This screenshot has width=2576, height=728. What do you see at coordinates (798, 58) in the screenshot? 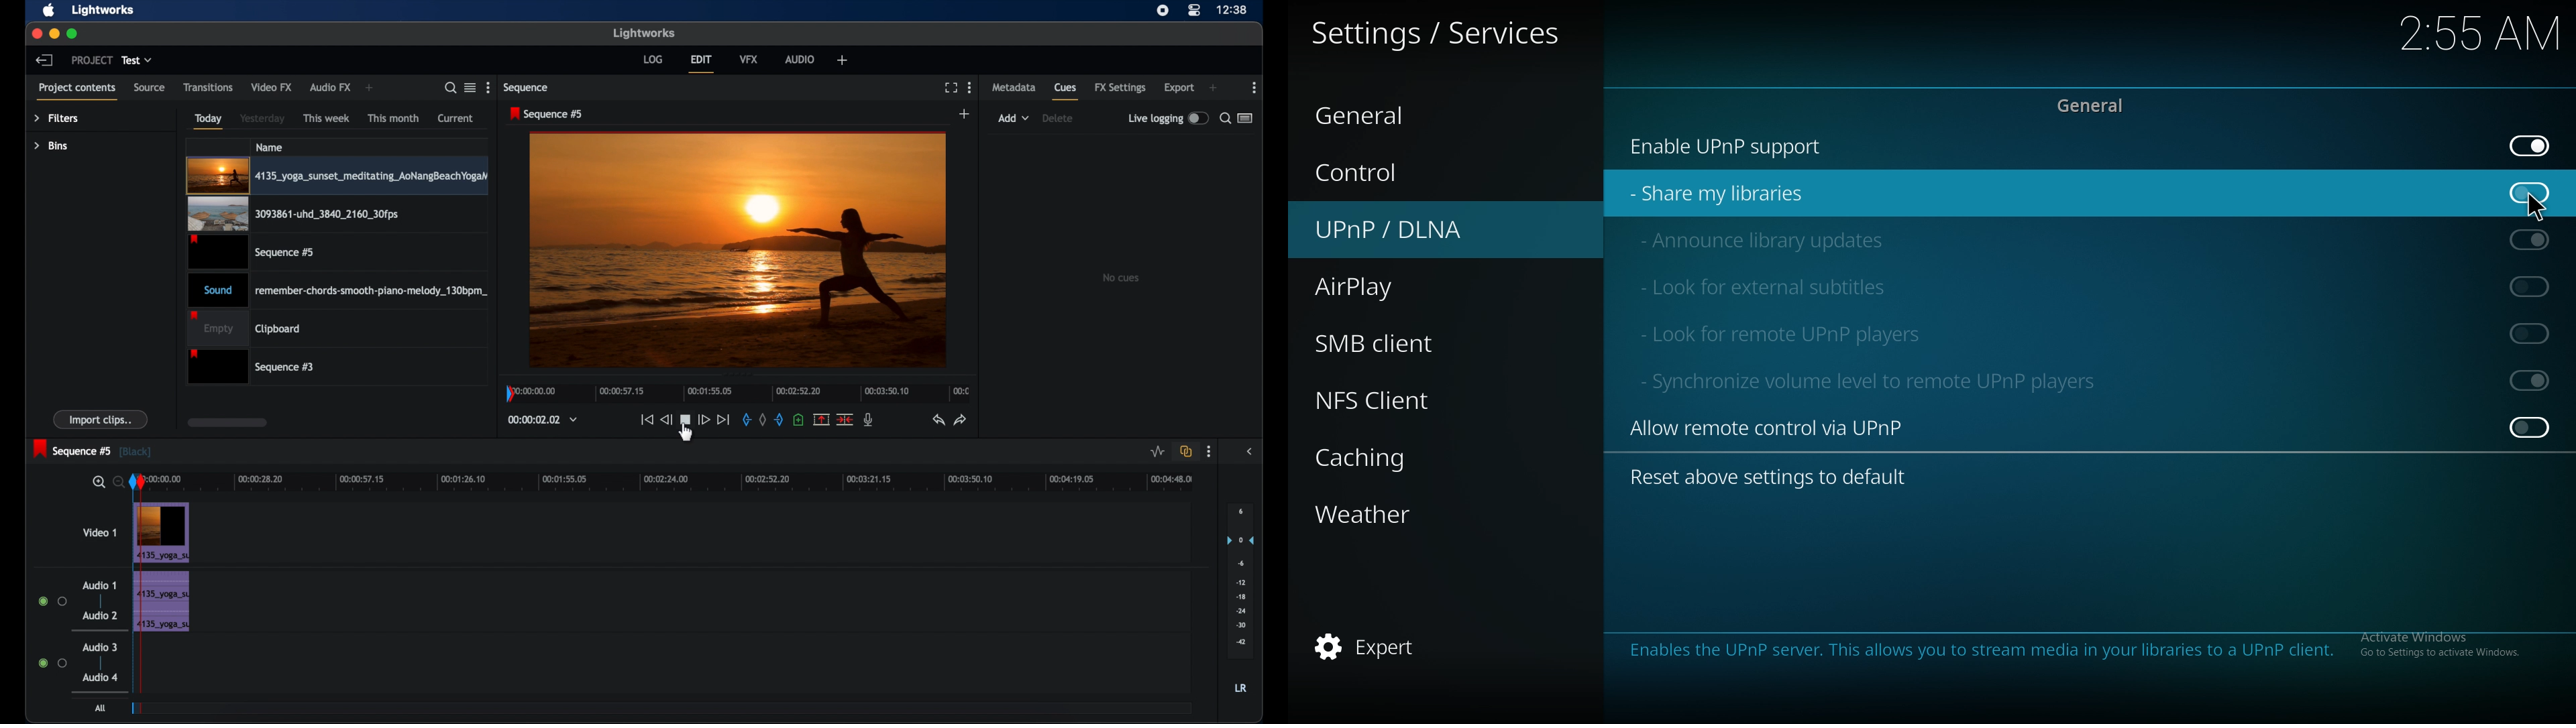
I see `audio` at bounding box center [798, 58].